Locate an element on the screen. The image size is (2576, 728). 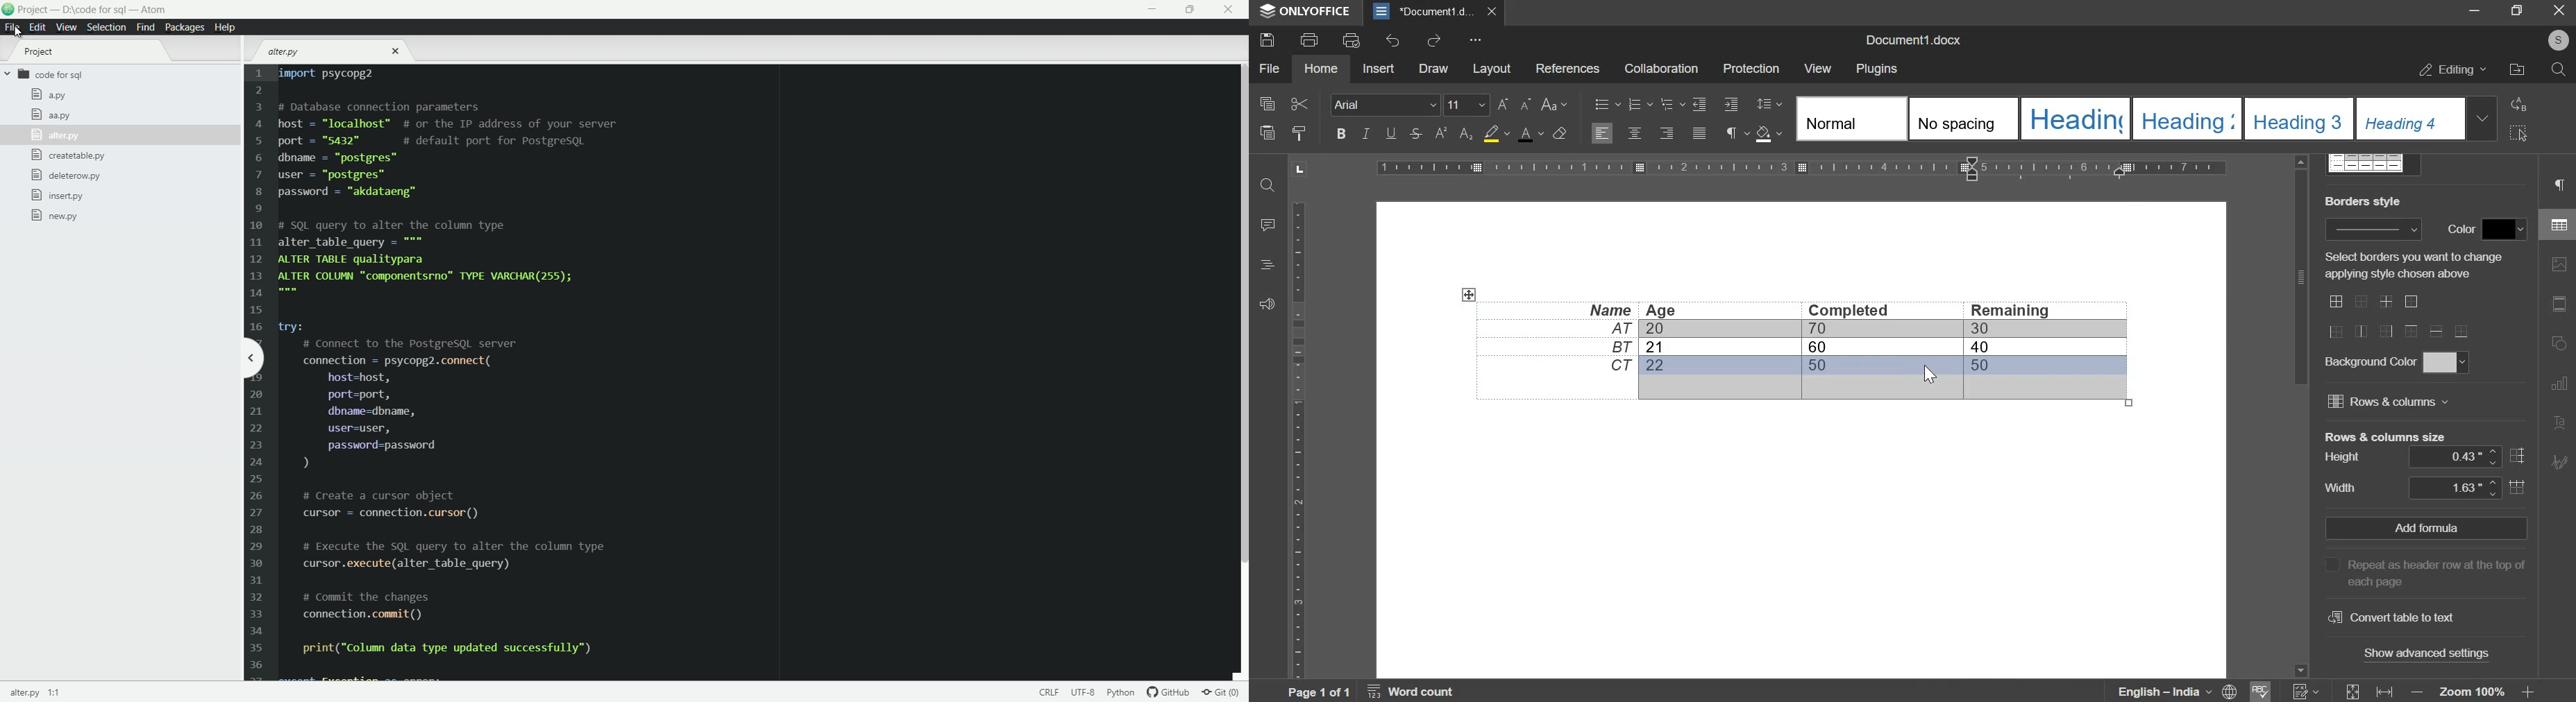
font color is located at coordinates (1530, 134).